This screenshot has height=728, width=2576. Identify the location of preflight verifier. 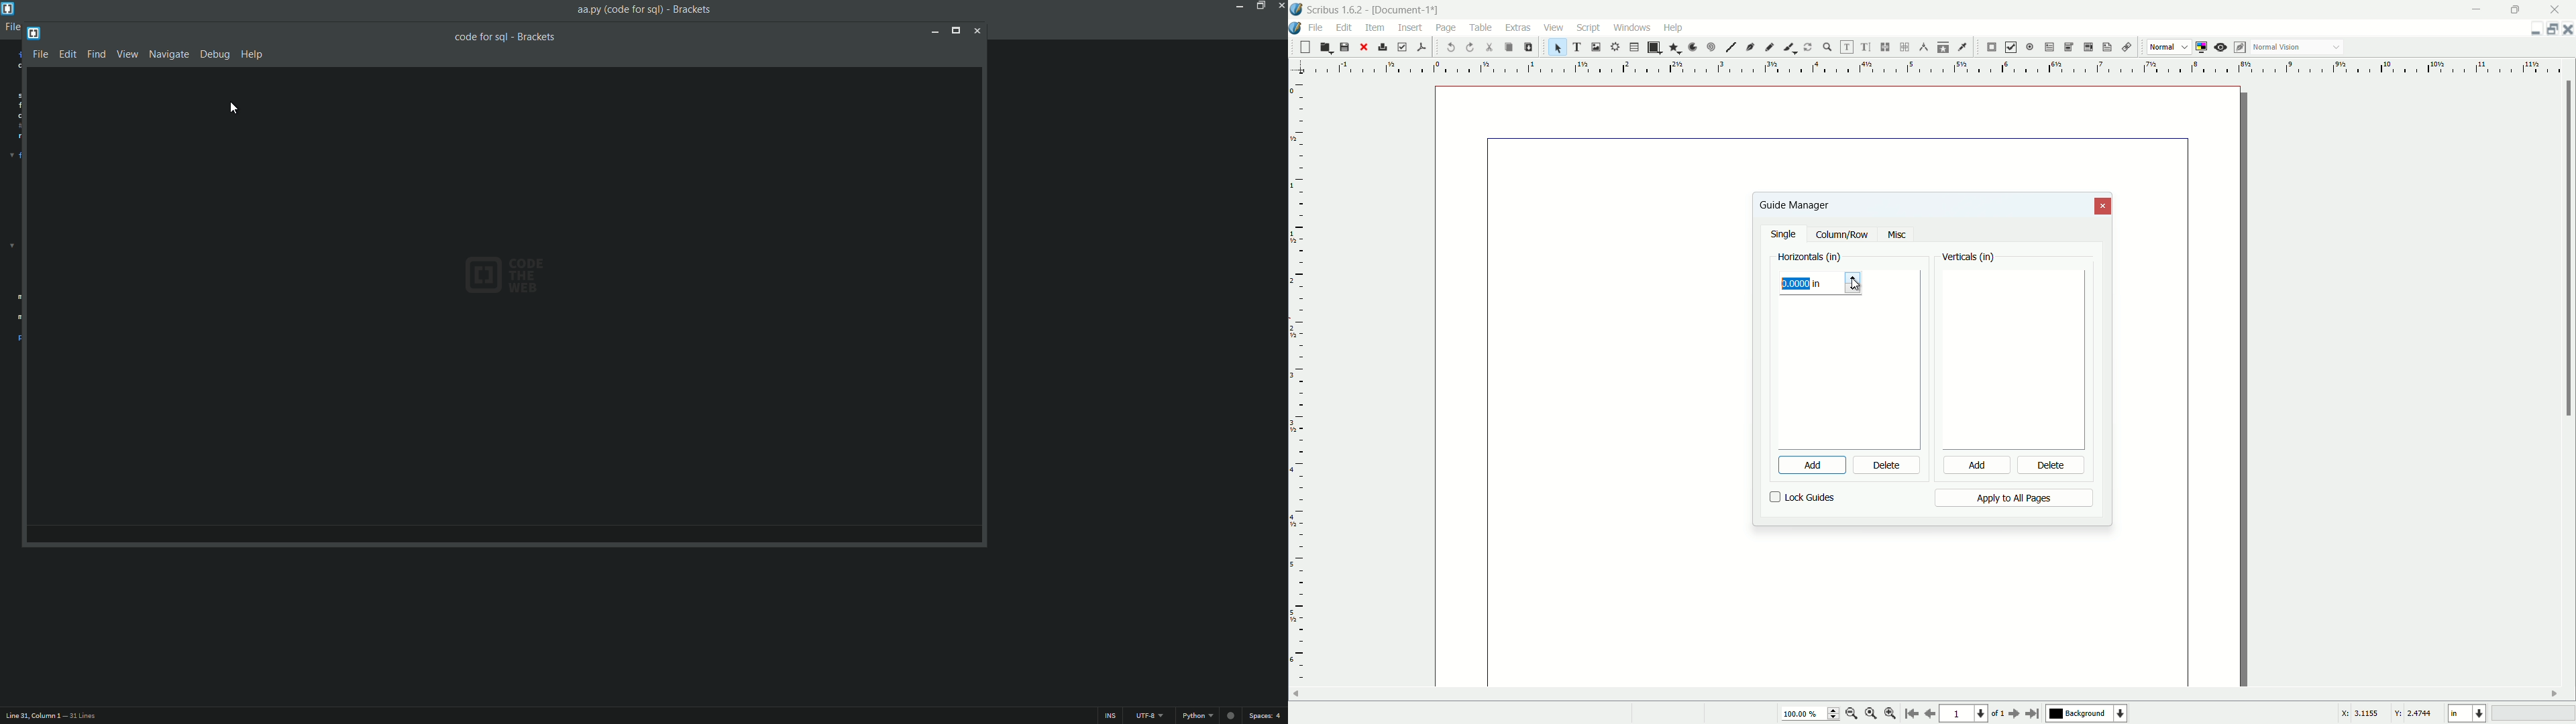
(1402, 48).